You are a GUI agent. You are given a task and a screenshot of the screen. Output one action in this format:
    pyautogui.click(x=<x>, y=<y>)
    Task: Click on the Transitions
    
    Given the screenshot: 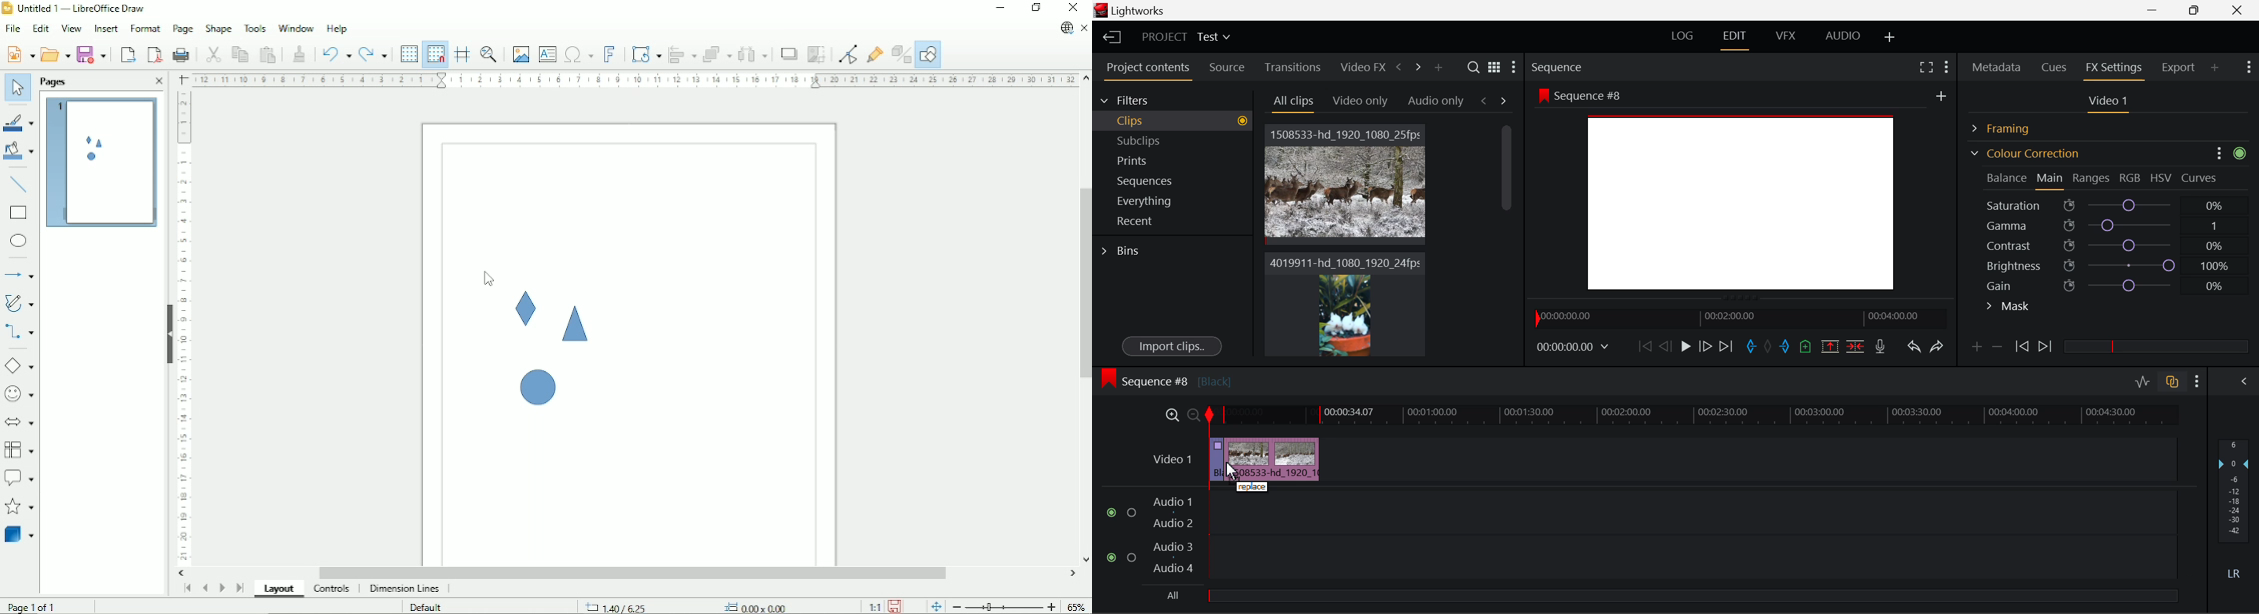 What is the action you would take?
    pyautogui.click(x=1293, y=67)
    